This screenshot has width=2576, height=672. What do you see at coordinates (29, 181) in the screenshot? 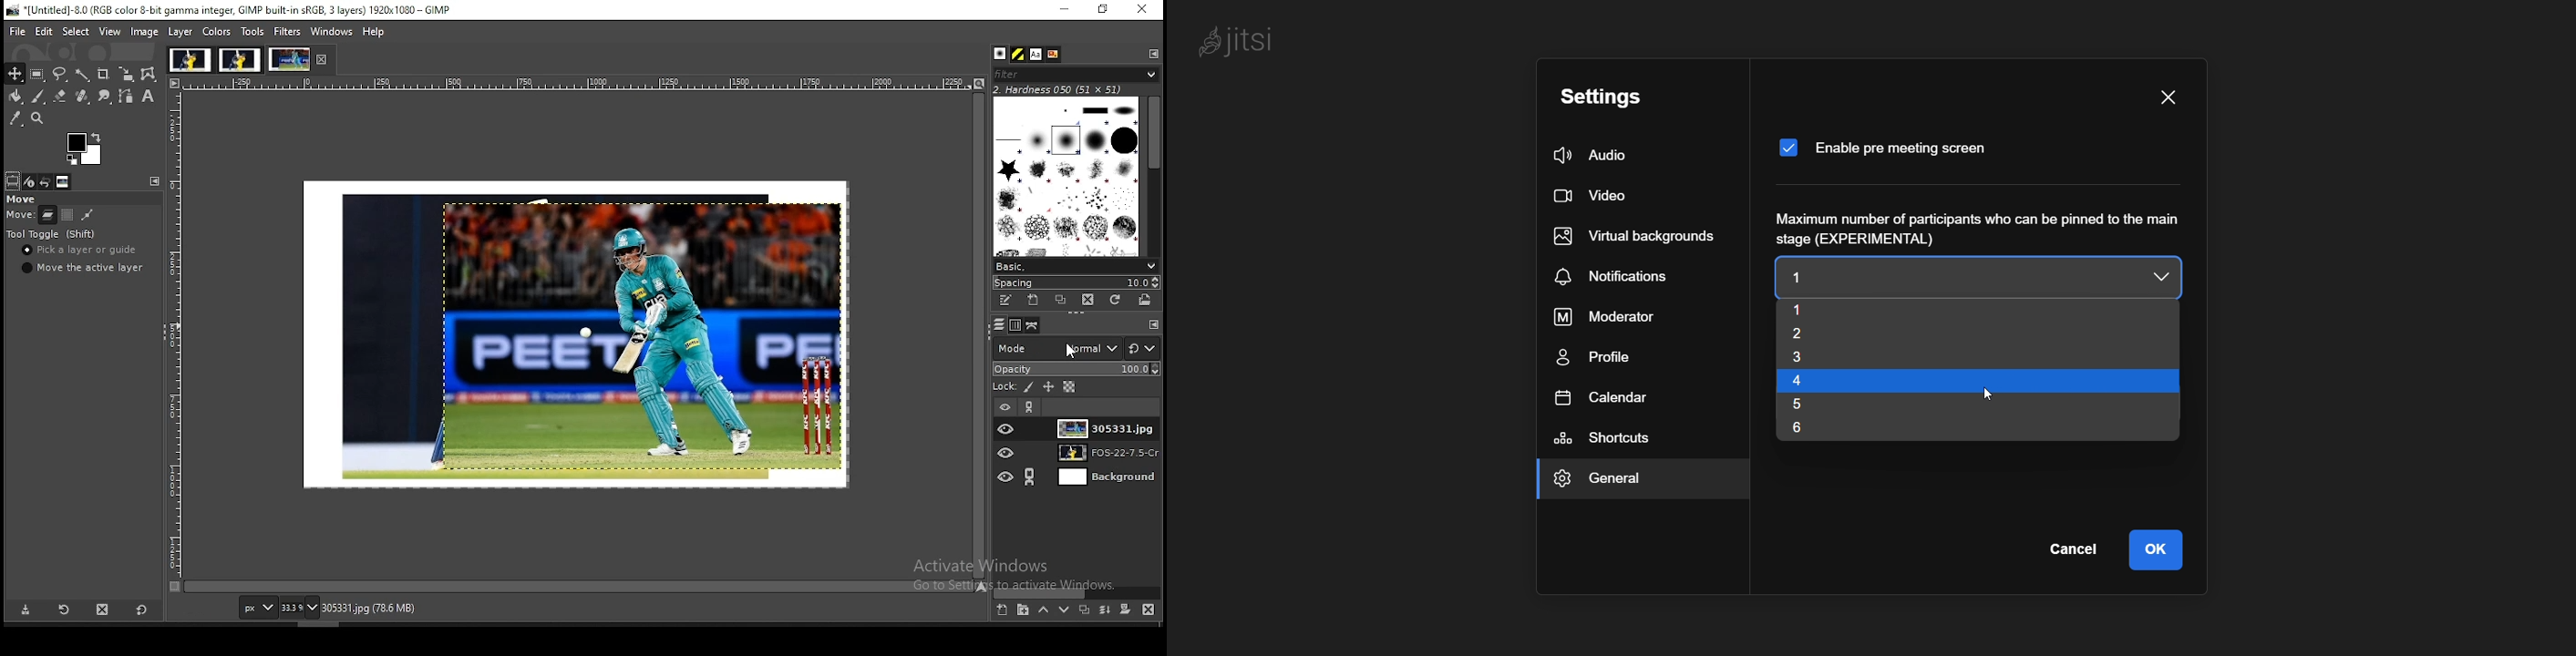
I see `device status` at bounding box center [29, 181].